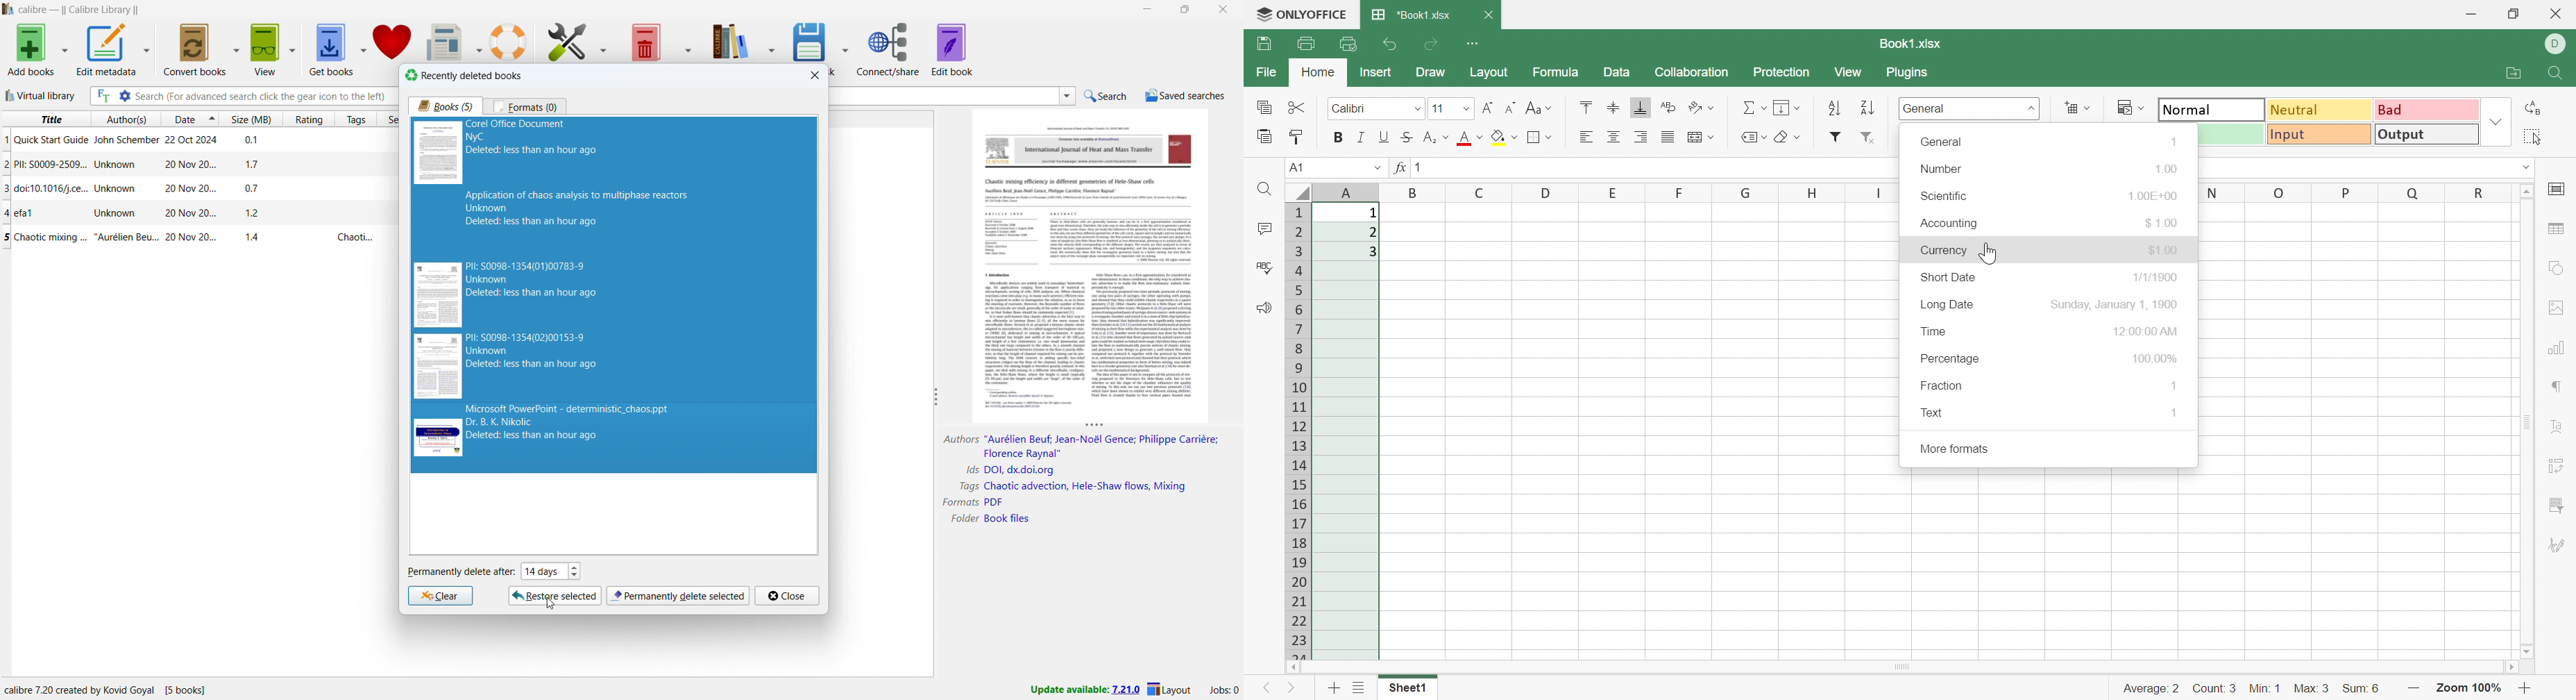  Describe the element at coordinates (1488, 15) in the screenshot. I see `Close` at that location.